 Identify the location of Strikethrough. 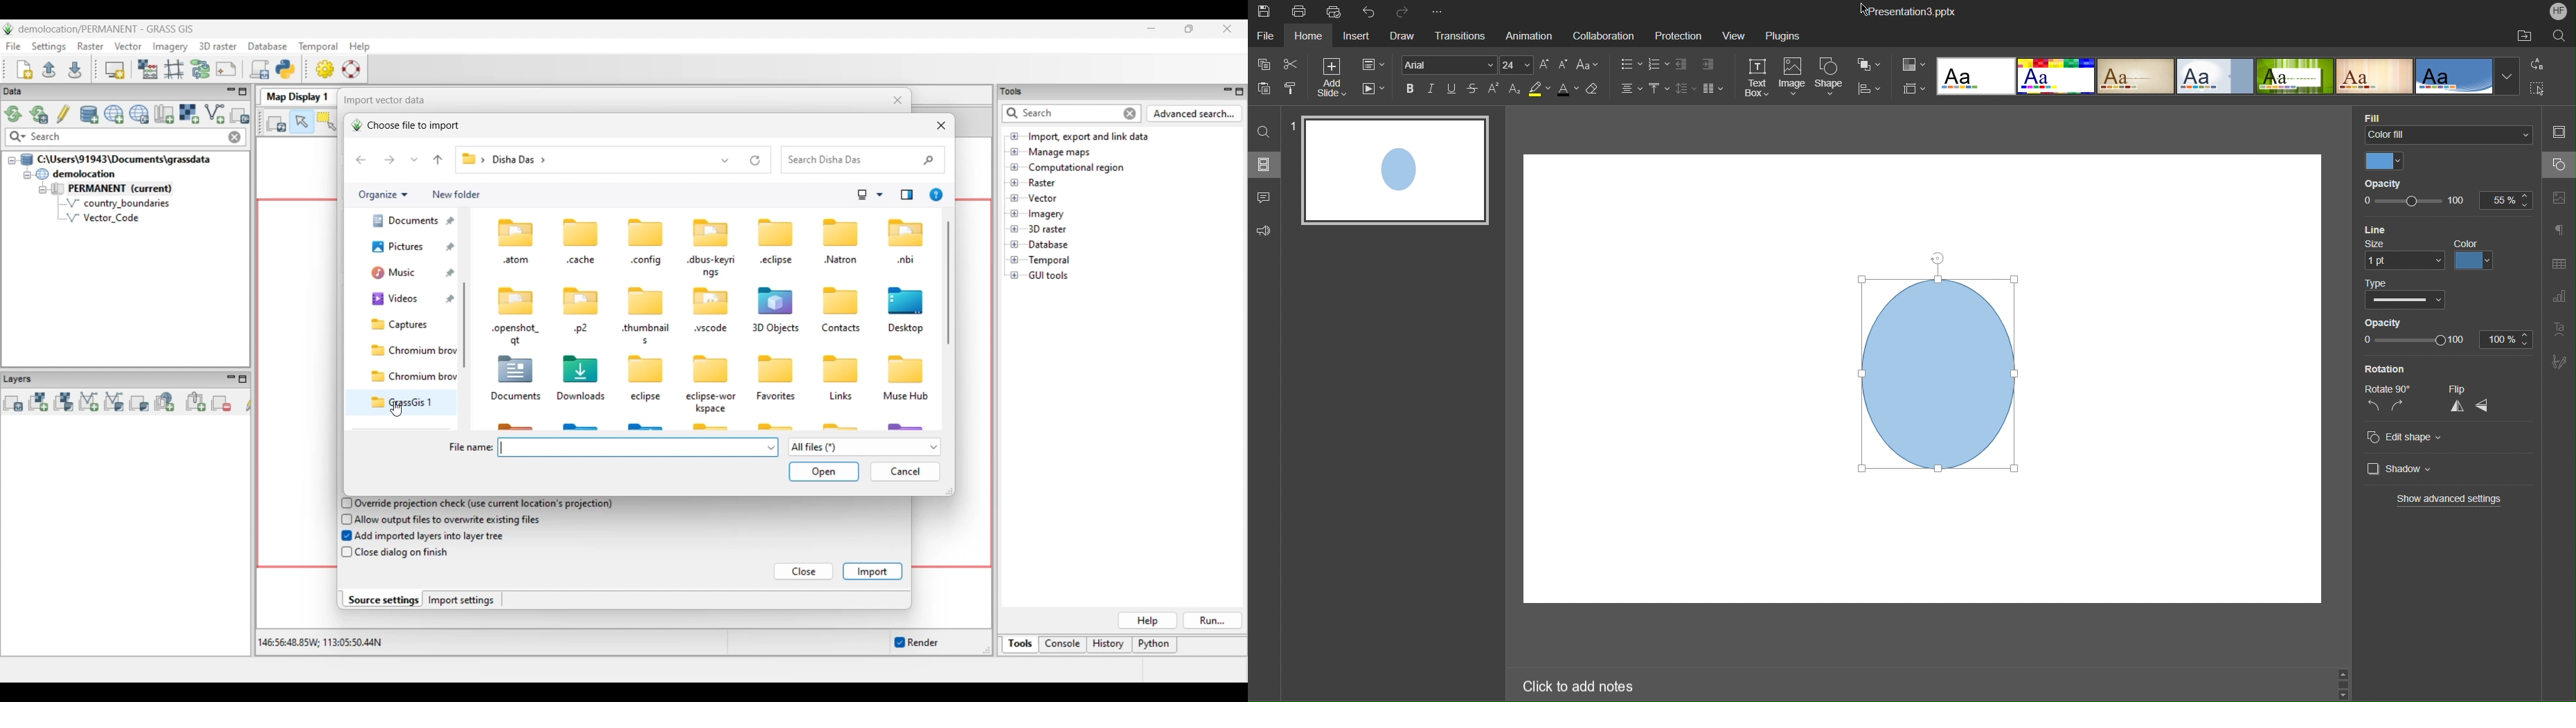
(1474, 91).